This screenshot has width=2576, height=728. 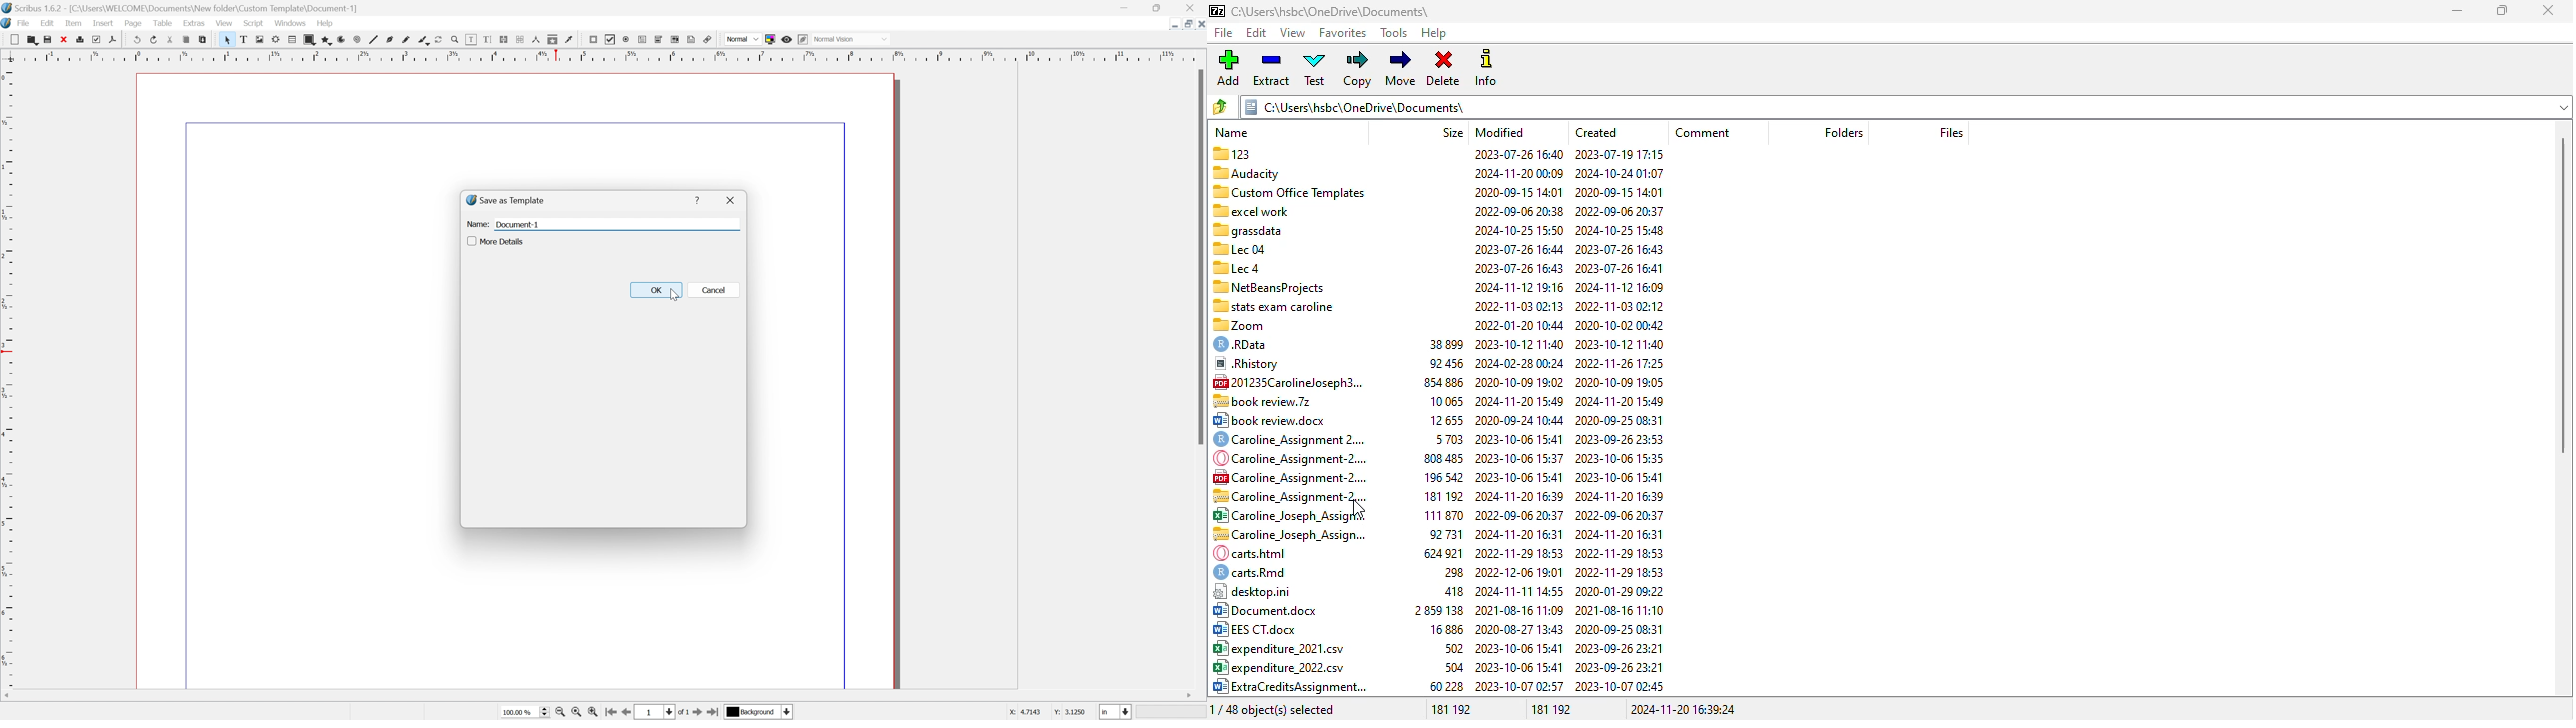 What do you see at coordinates (710, 39) in the screenshot?
I see `Link annotation` at bounding box center [710, 39].